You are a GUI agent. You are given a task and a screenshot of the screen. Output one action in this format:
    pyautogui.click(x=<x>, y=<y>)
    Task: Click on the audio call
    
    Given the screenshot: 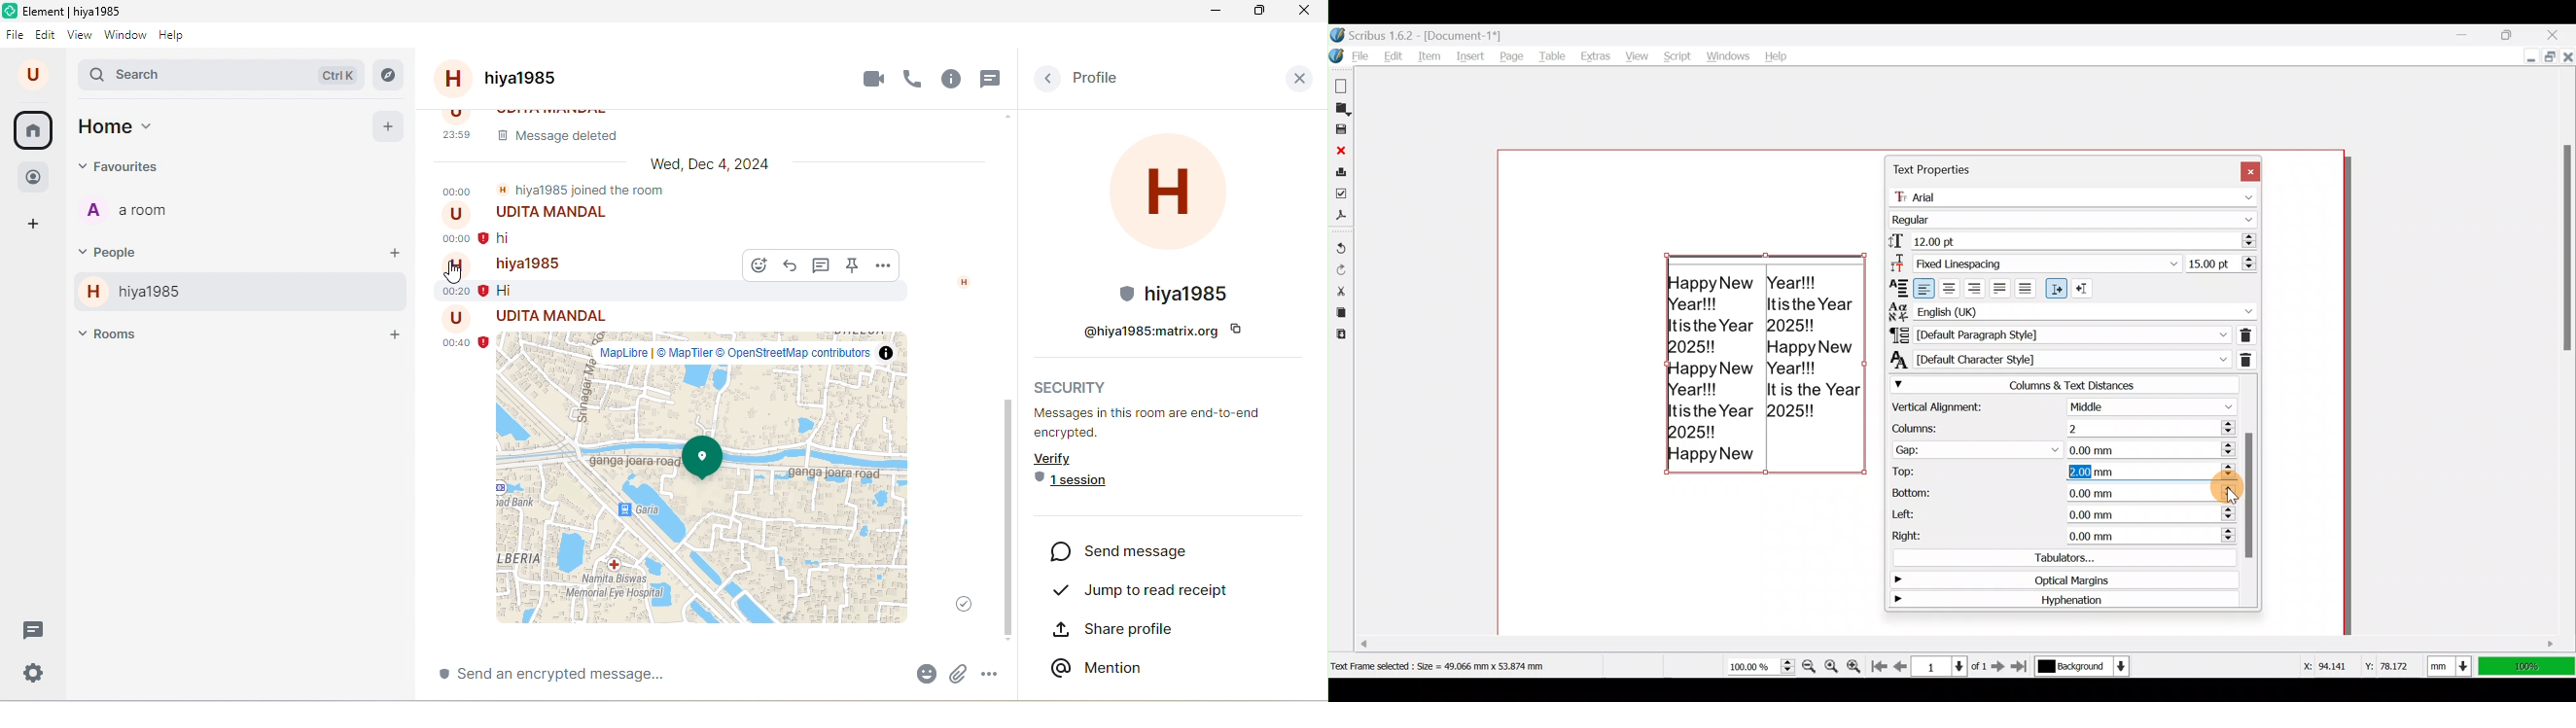 What is the action you would take?
    pyautogui.click(x=919, y=79)
    